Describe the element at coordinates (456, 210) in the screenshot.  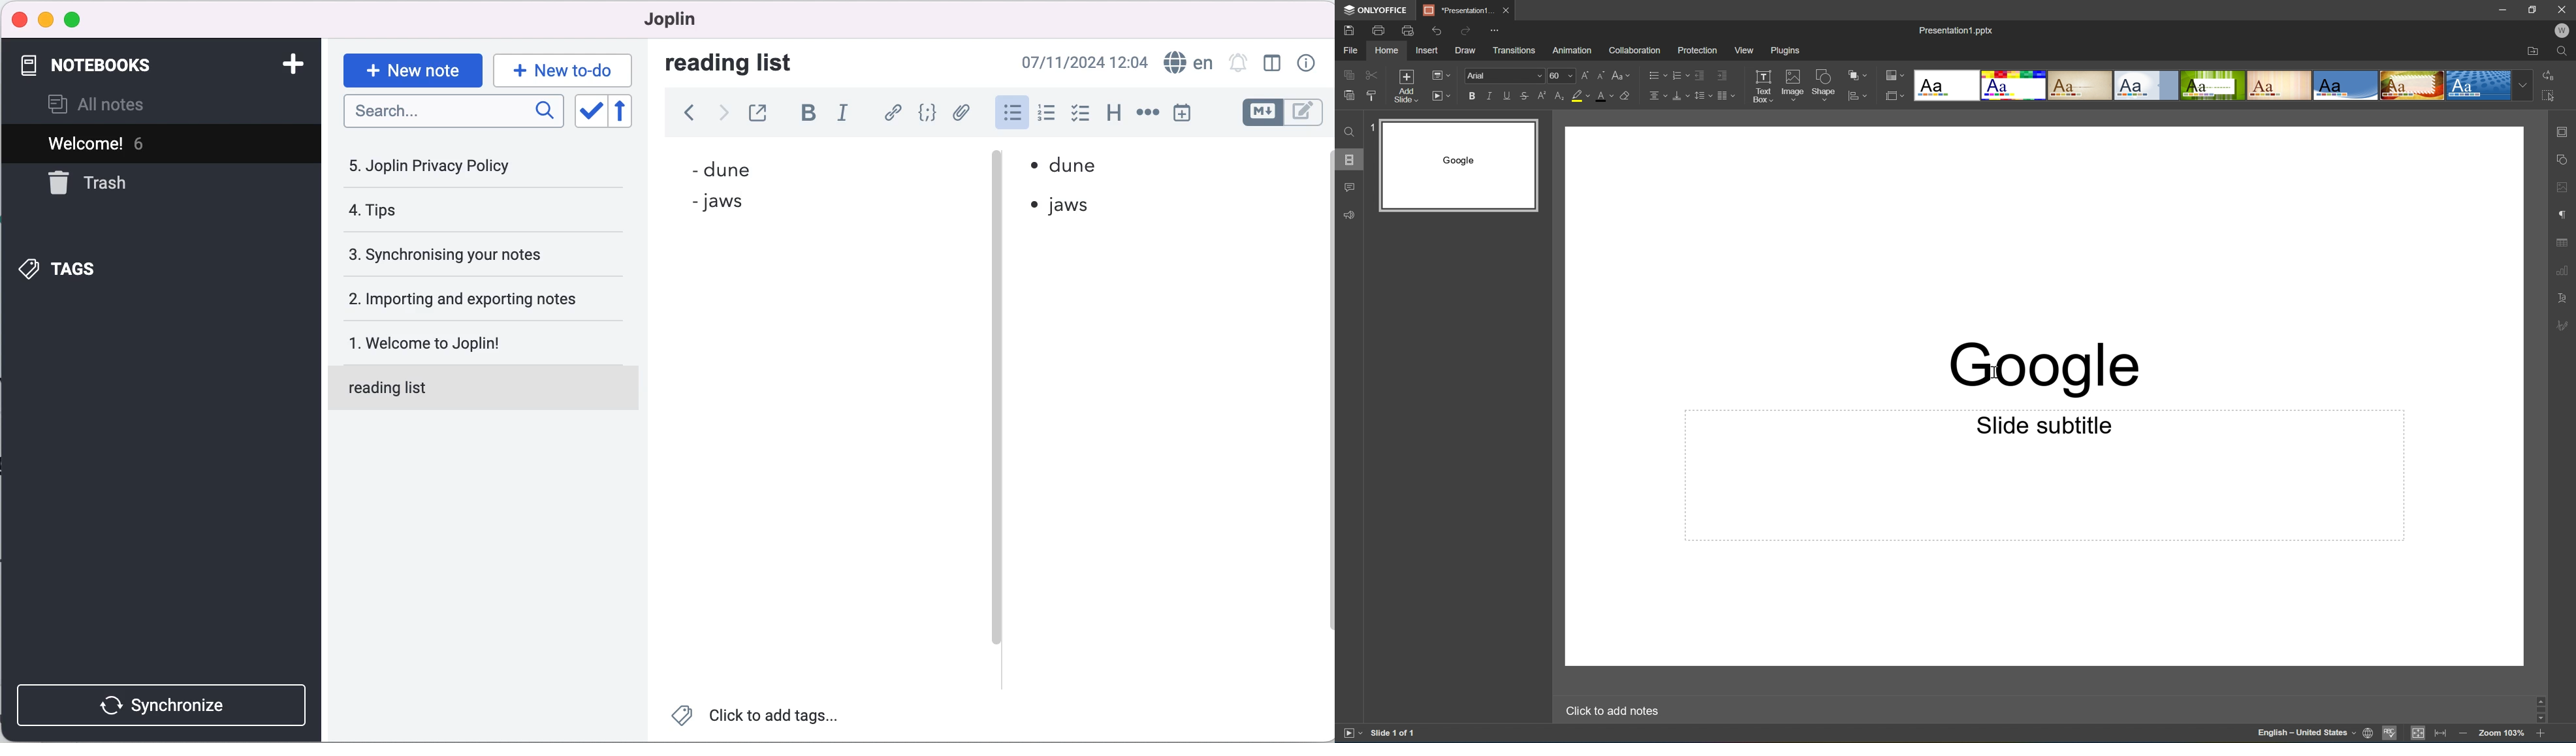
I see `tips` at that location.